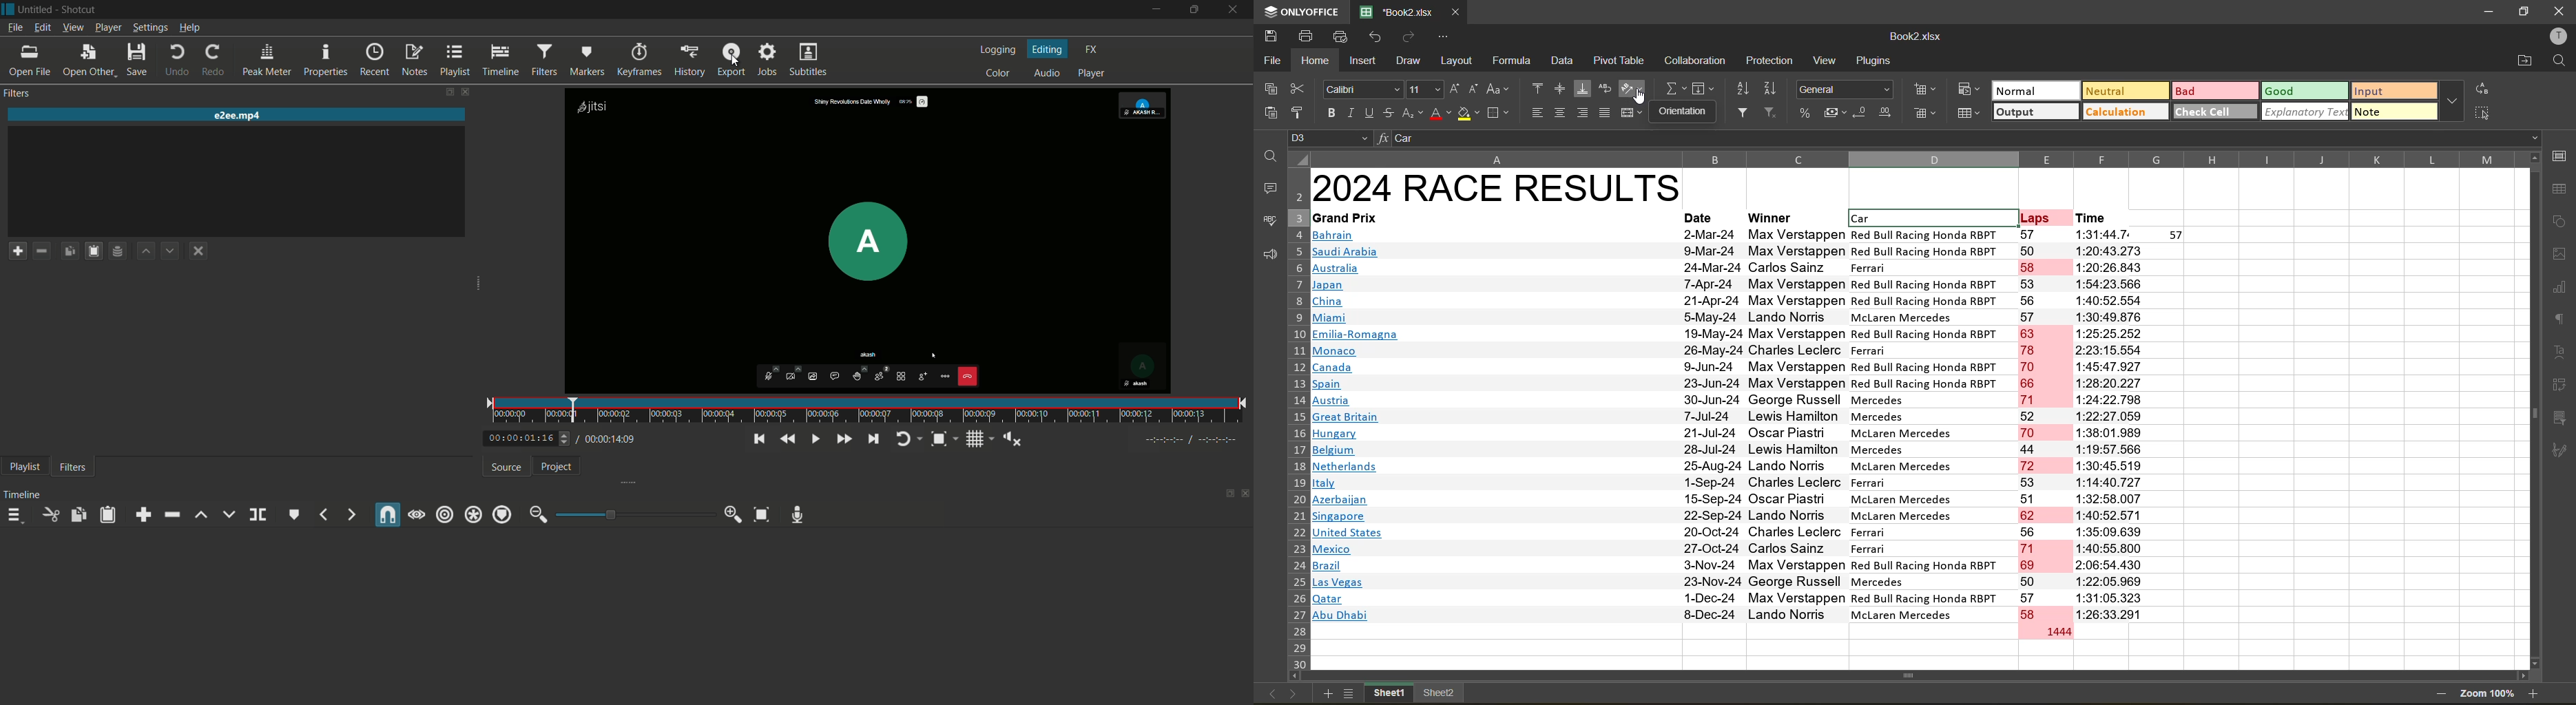 The width and height of the screenshot is (2576, 728). What do you see at coordinates (1302, 36) in the screenshot?
I see `print` at bounding box center [1302, 36].